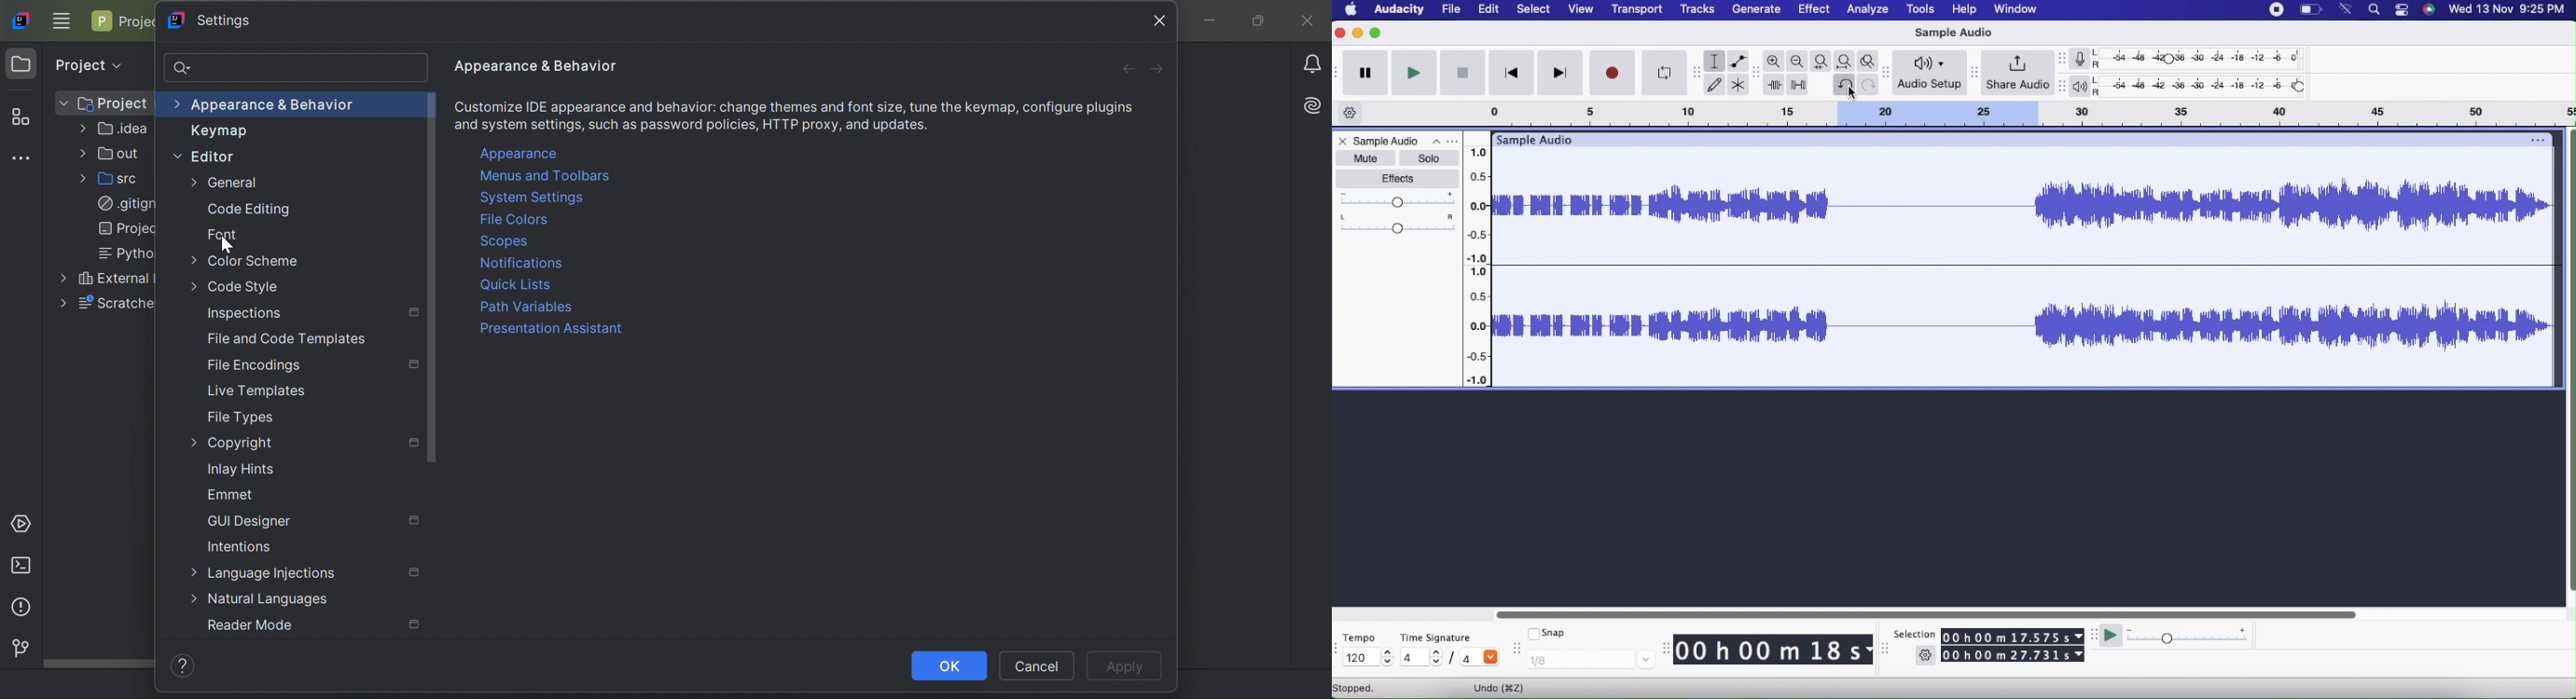 Image resolution: width=2576 pixels, height=700 pixels. What do you see at coordinates (532, 67) in the screenshot?
I see `Appearance & Behavior` at bounding box center [532, 67].